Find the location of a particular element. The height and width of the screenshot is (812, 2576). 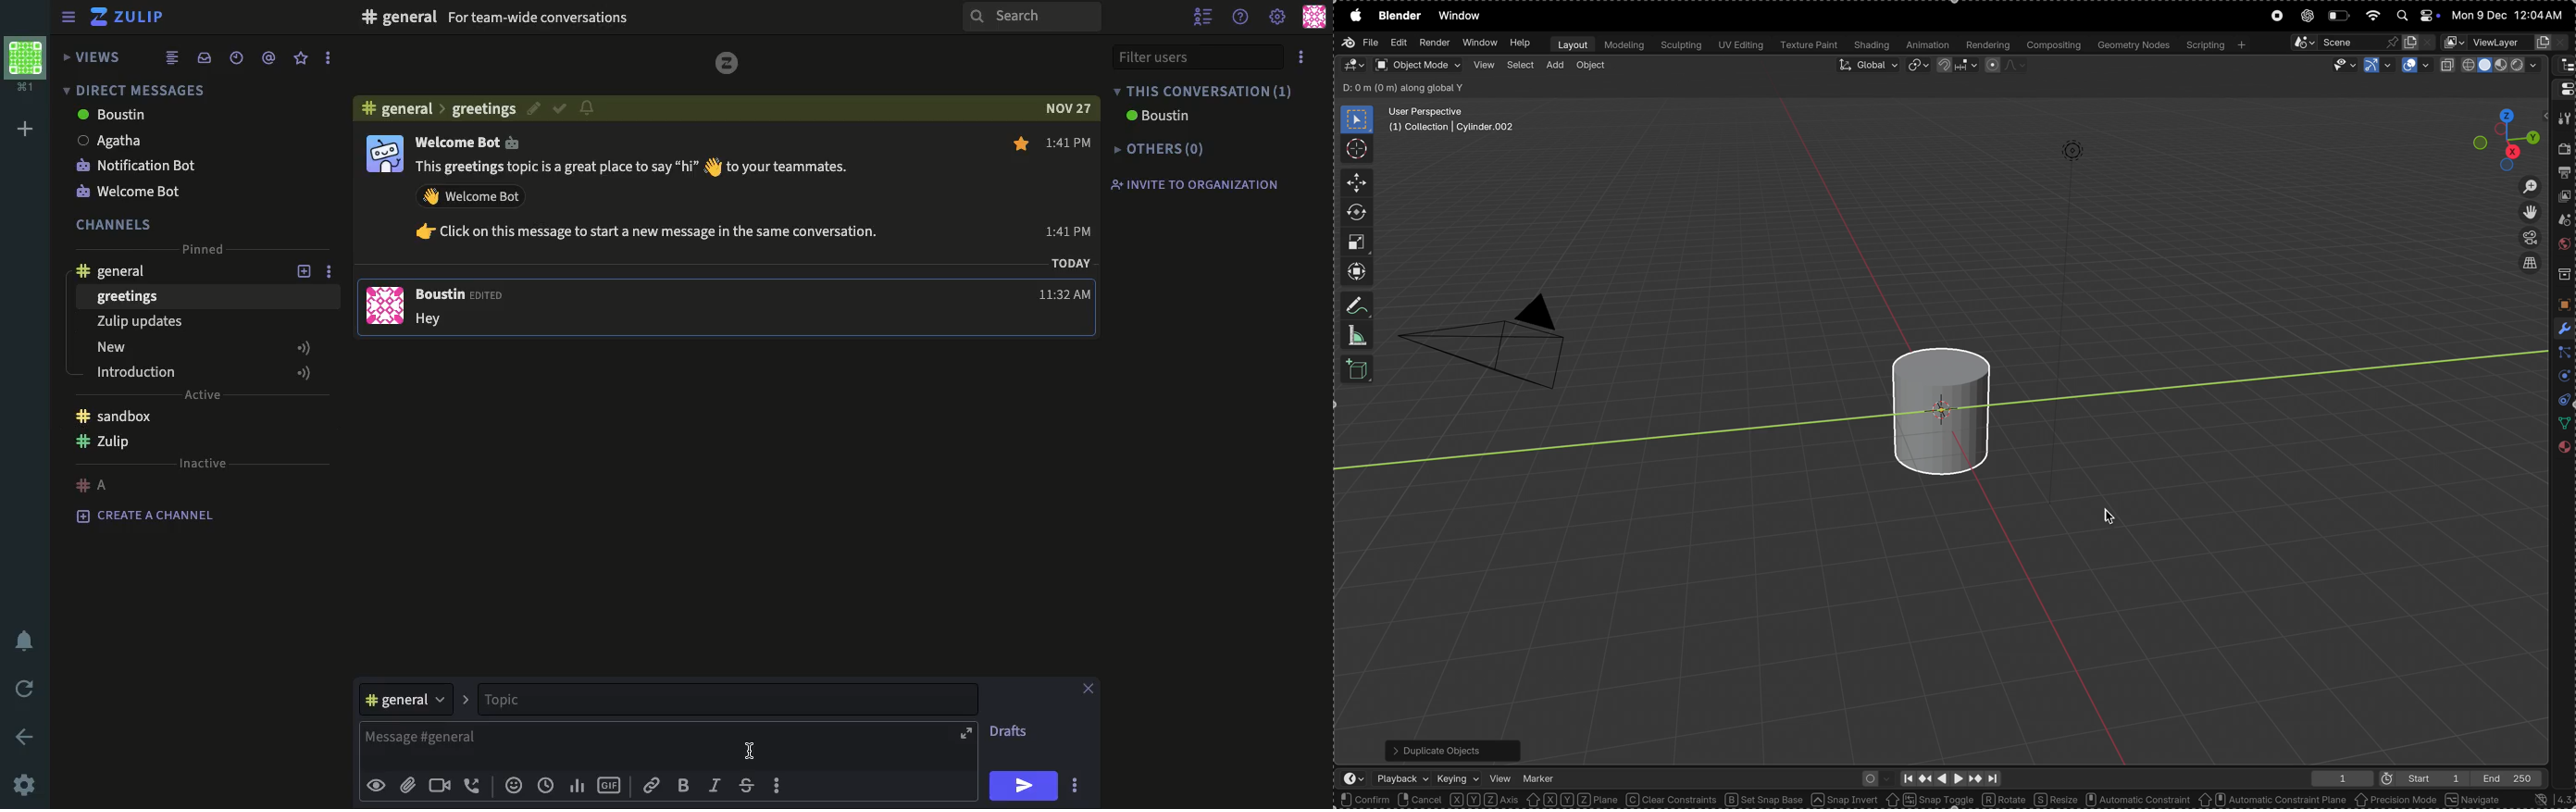

help is located at coordinates (1243, 15).